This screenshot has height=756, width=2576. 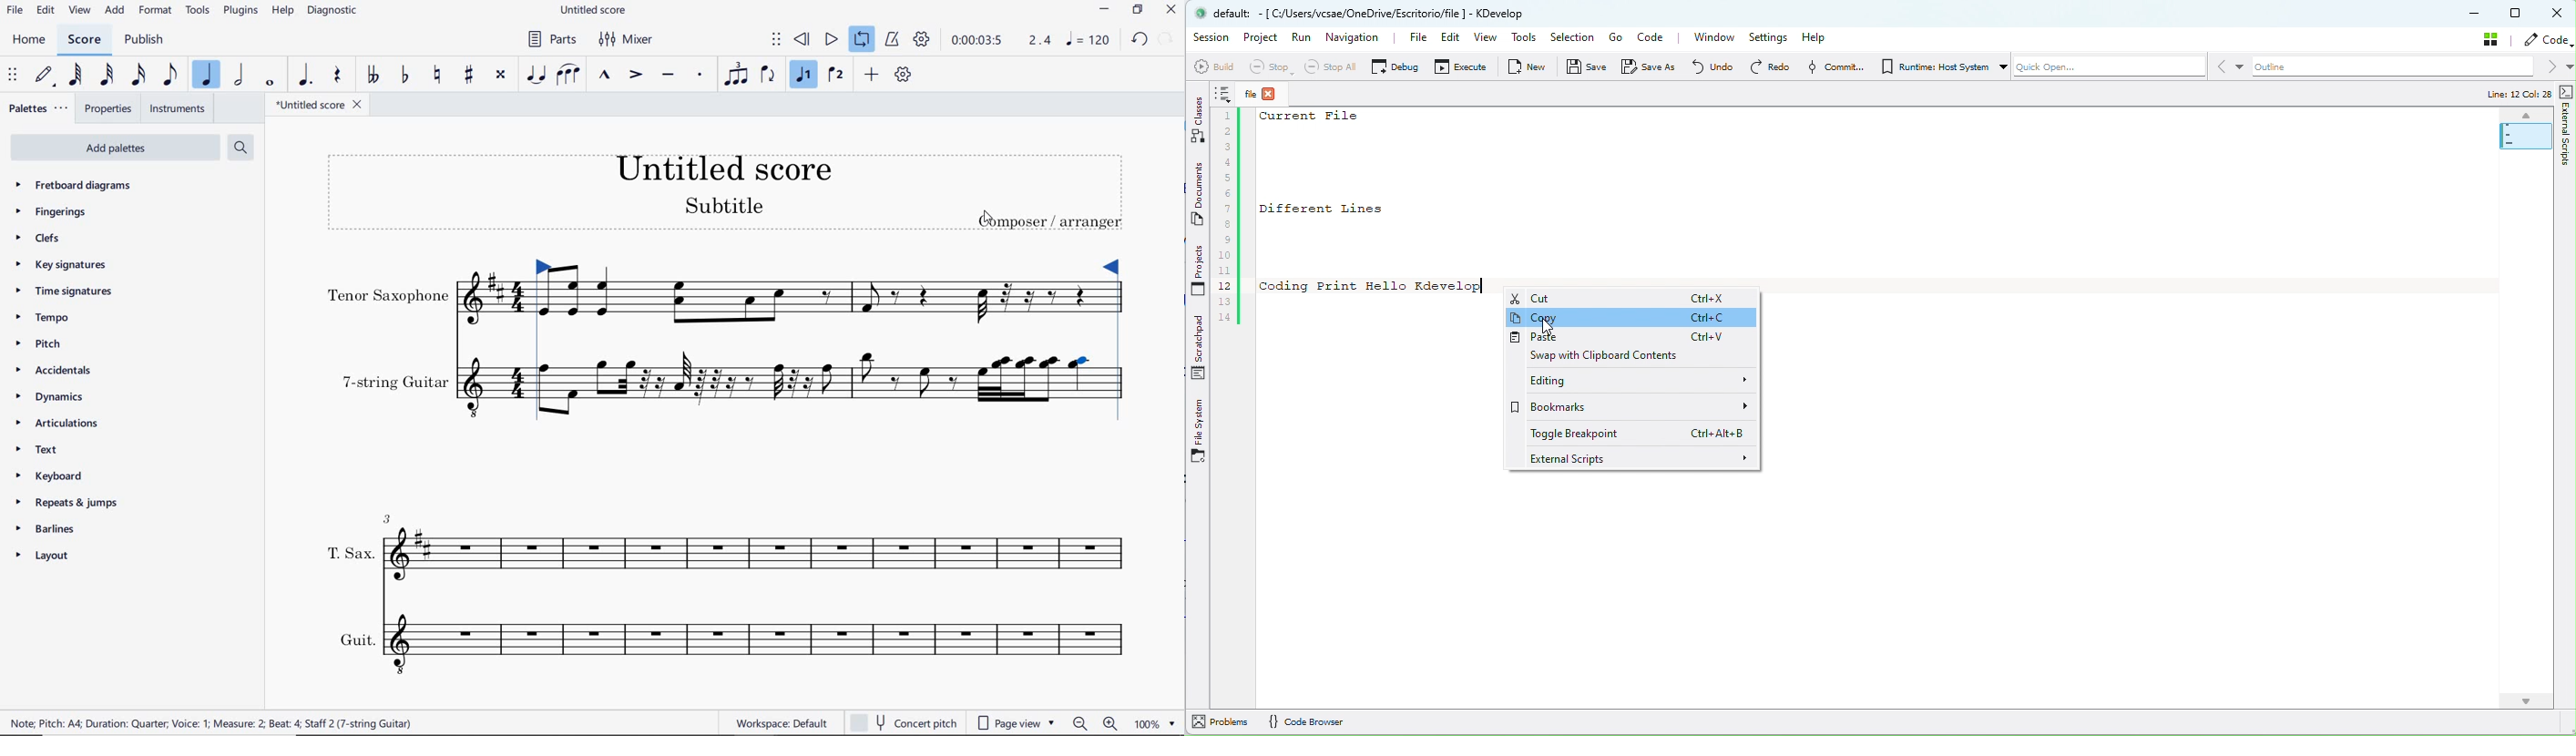 I want to click on Classes, so click(x=1199, y=118).